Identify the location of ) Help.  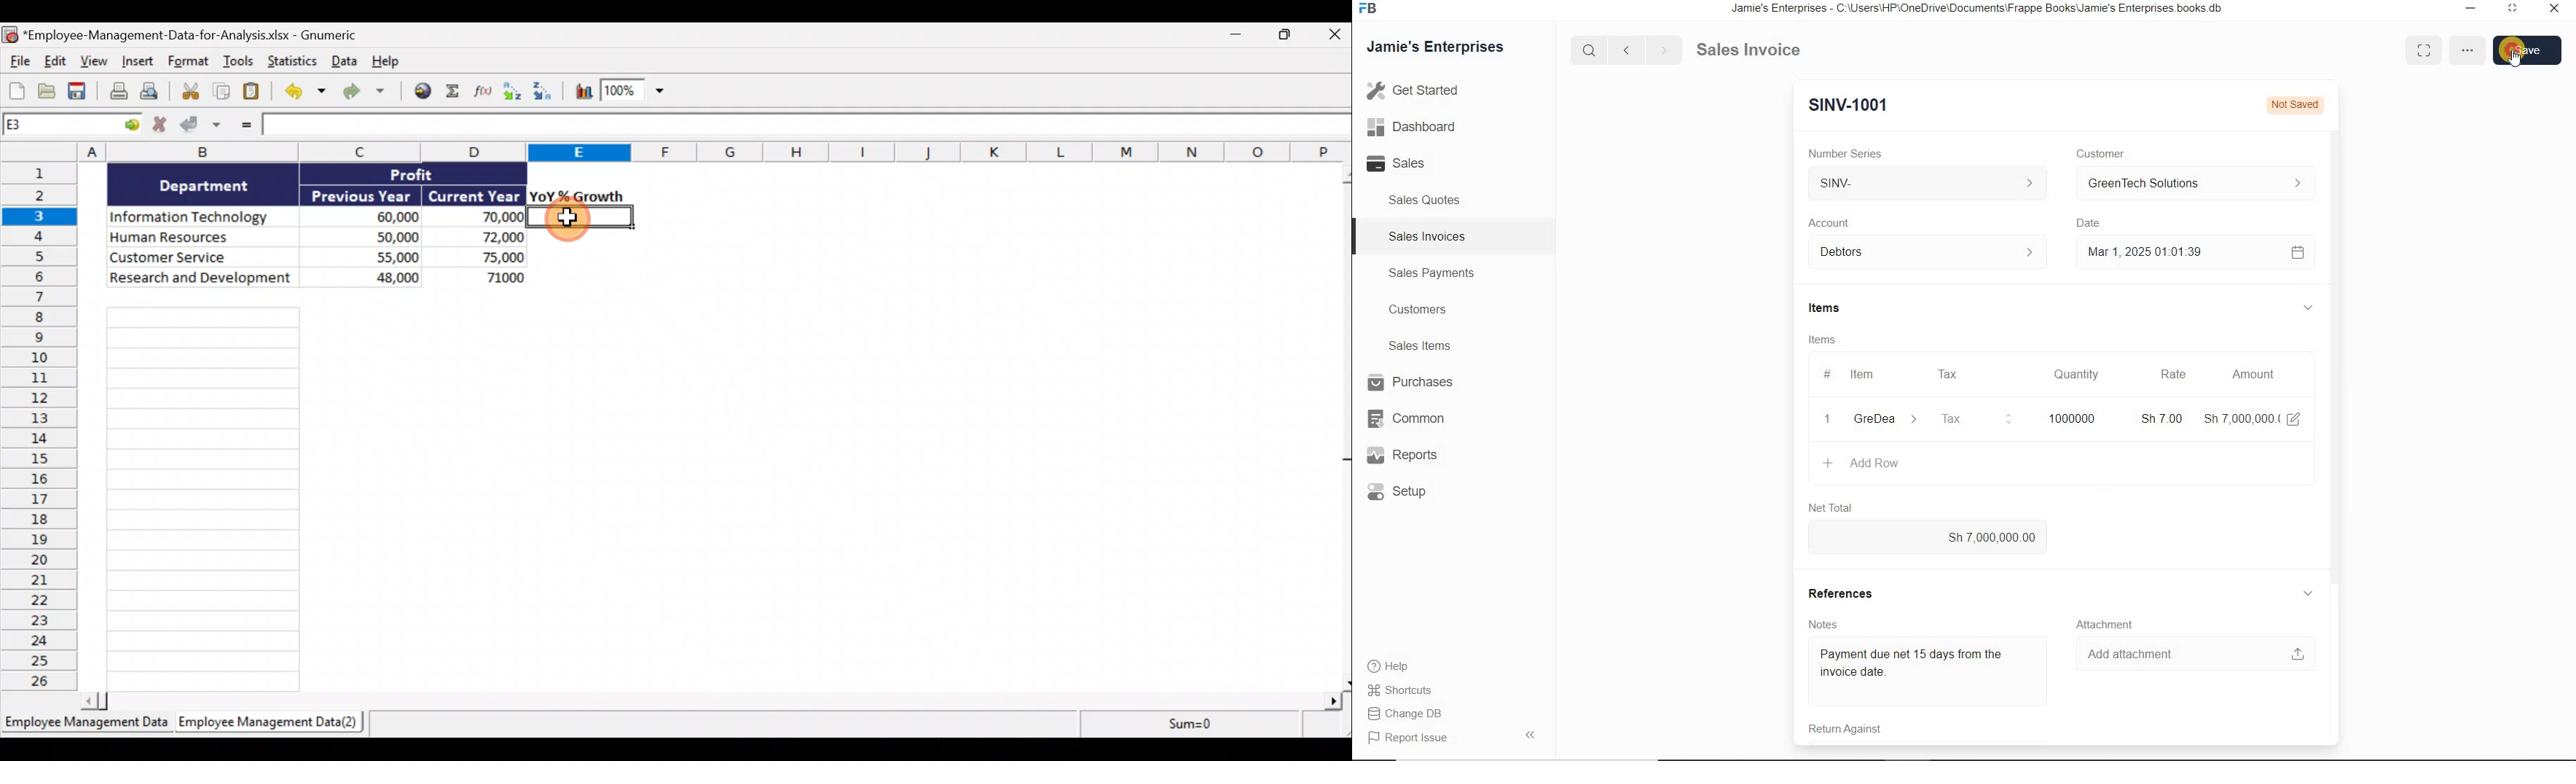
(1406, 666).